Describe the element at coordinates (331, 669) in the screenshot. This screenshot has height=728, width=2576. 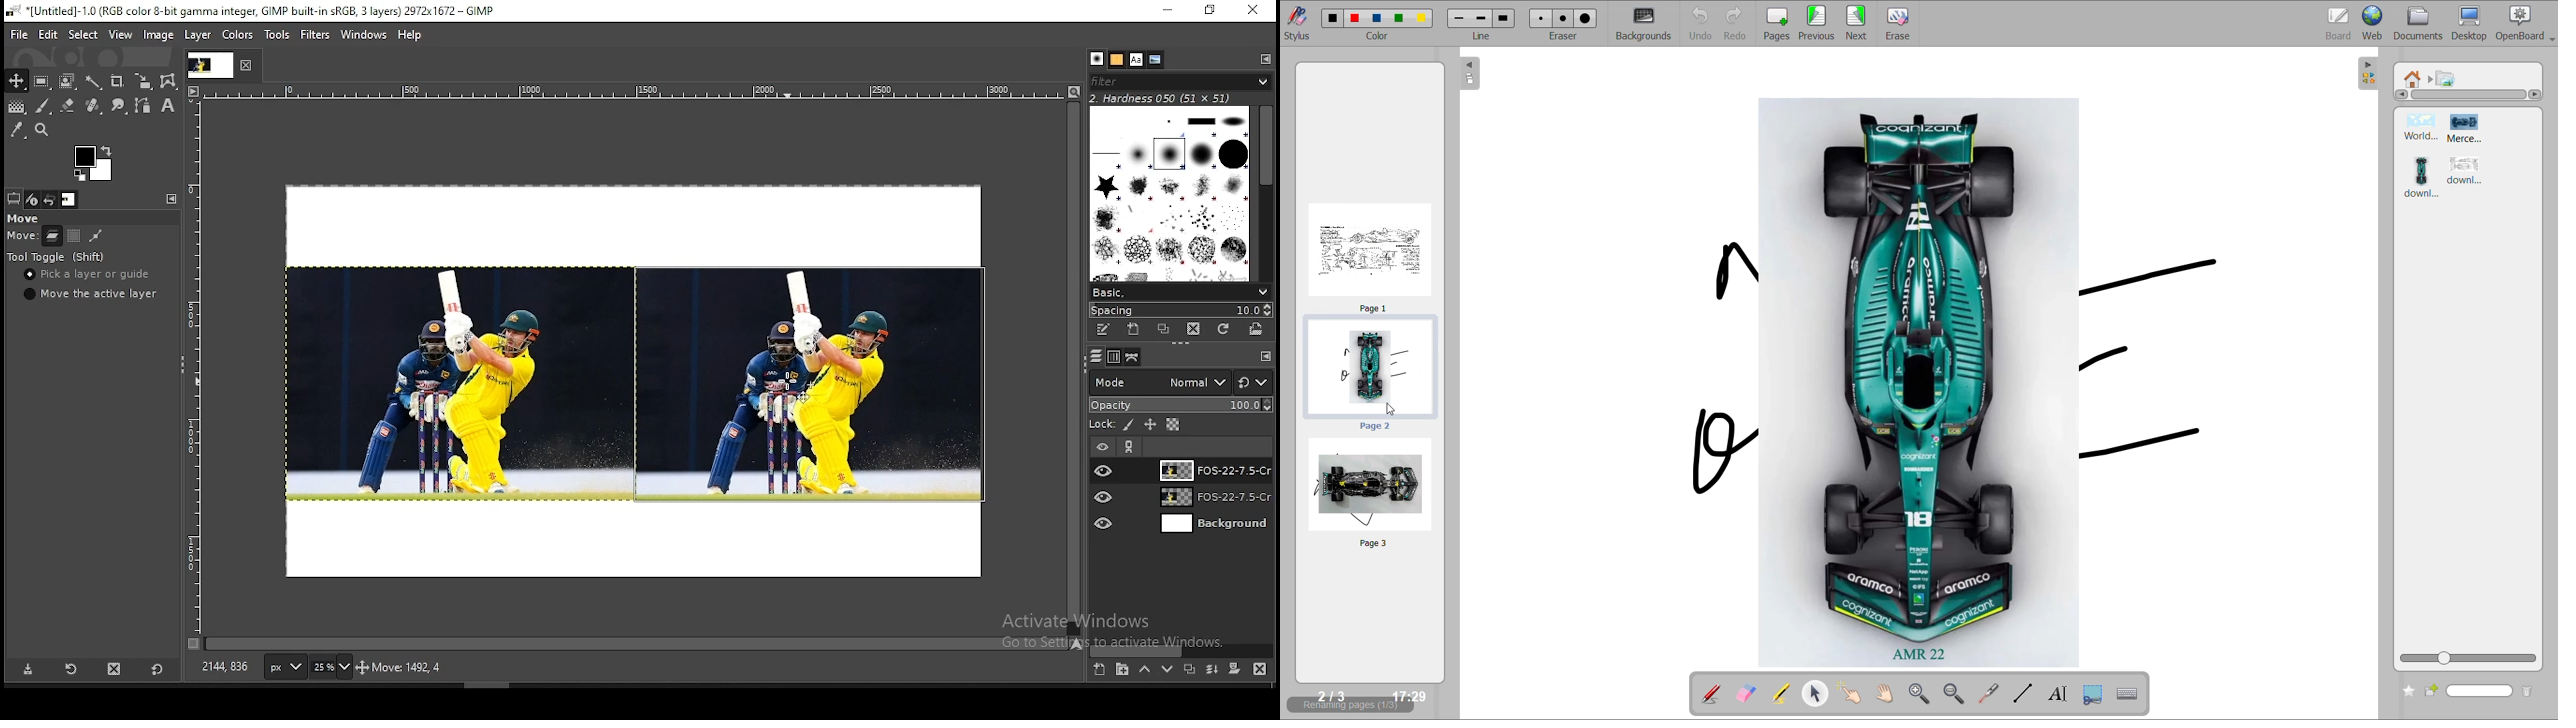
I see `zoom status` at that location.